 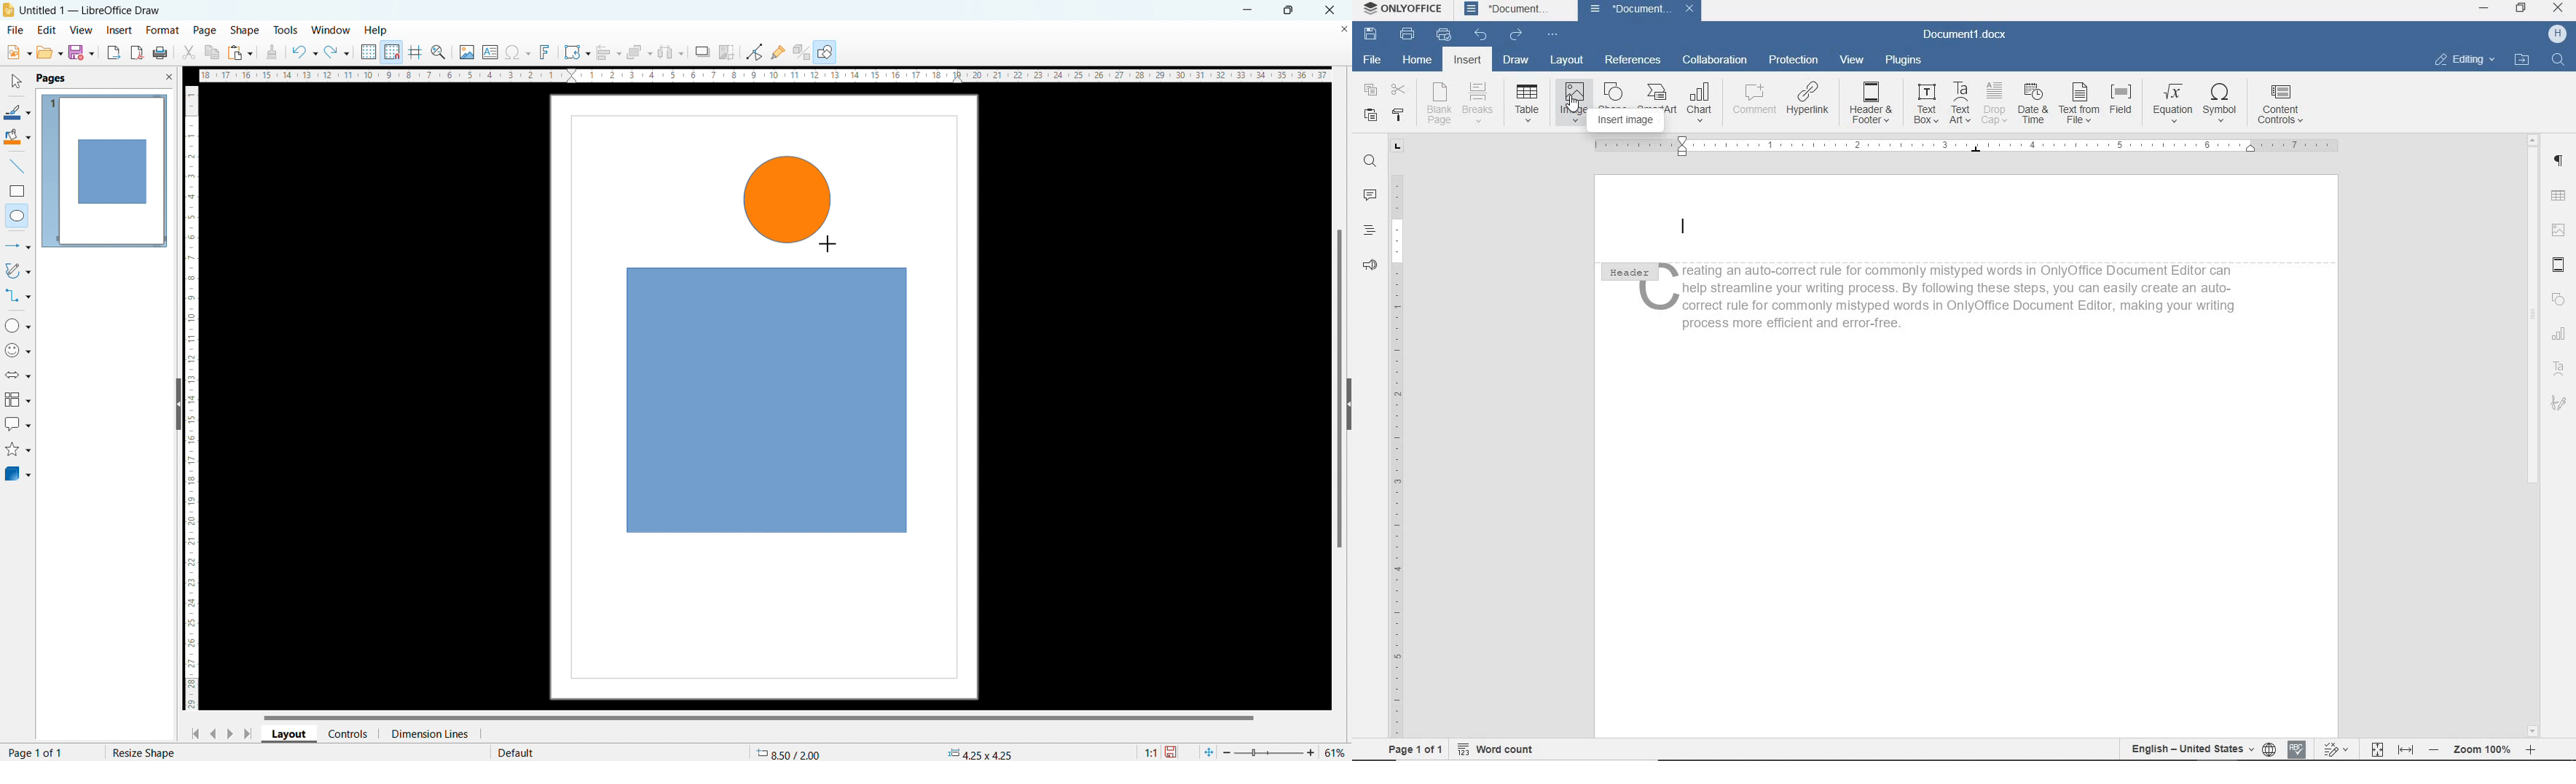 What do you see at coordinates (1311, 751) in the screenshot?
I see `zoom in` at bounding box center [1311, 751].